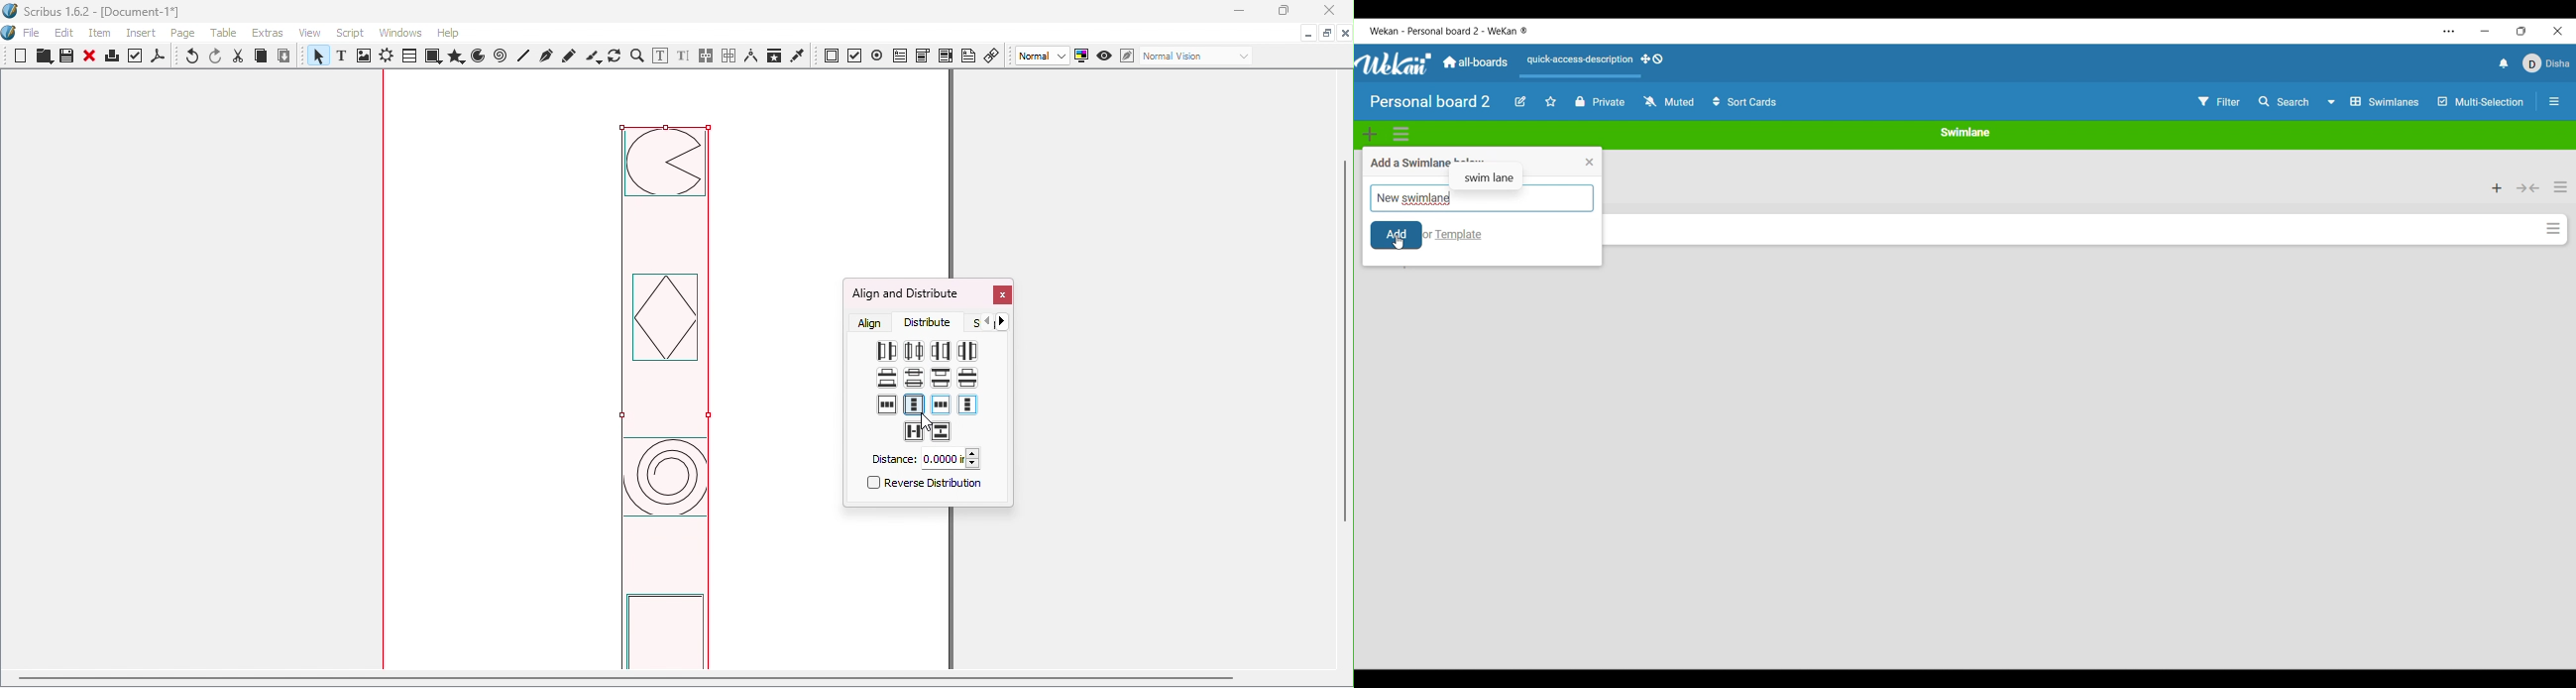 This screenshot has height=700, width=2576. Describe the element at coordinates (524, 56) in the screenshot. I see `Line` at that location.